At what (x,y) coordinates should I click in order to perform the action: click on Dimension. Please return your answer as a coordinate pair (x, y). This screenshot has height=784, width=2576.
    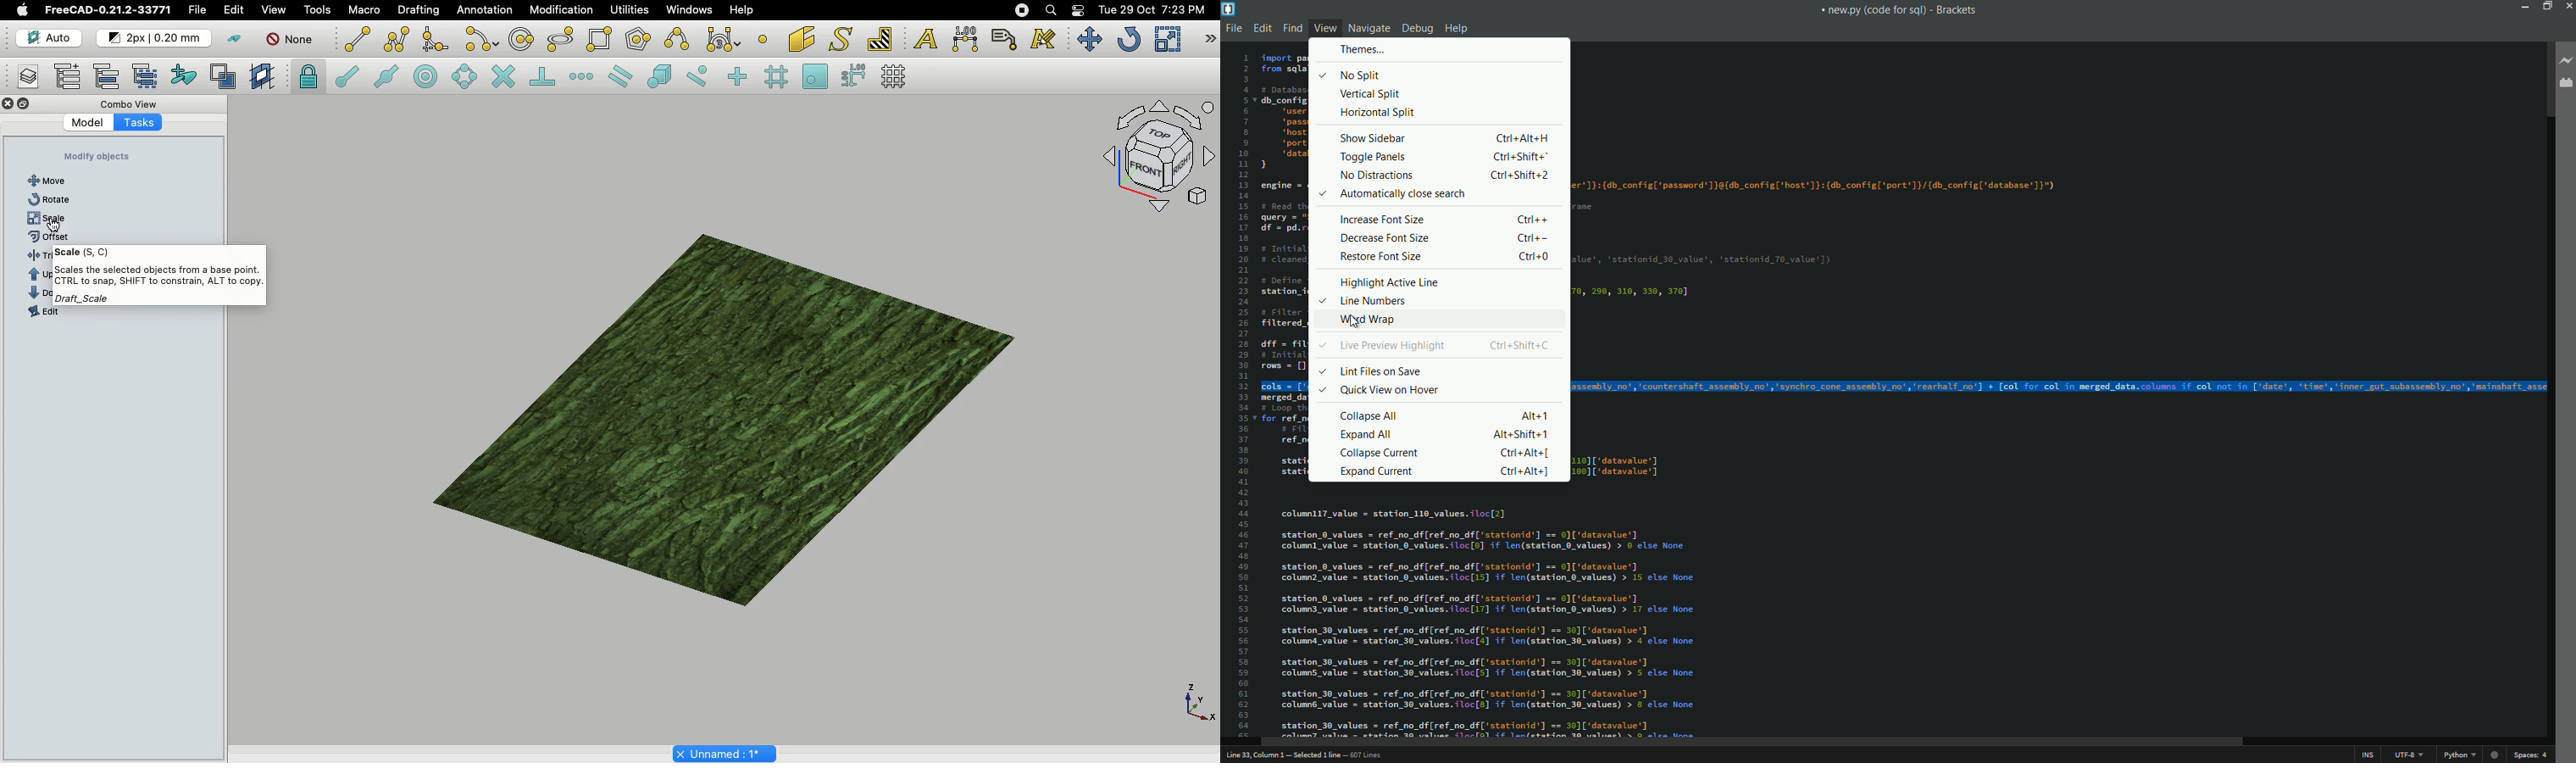
    Looking at the image, I should click on (58, 310).